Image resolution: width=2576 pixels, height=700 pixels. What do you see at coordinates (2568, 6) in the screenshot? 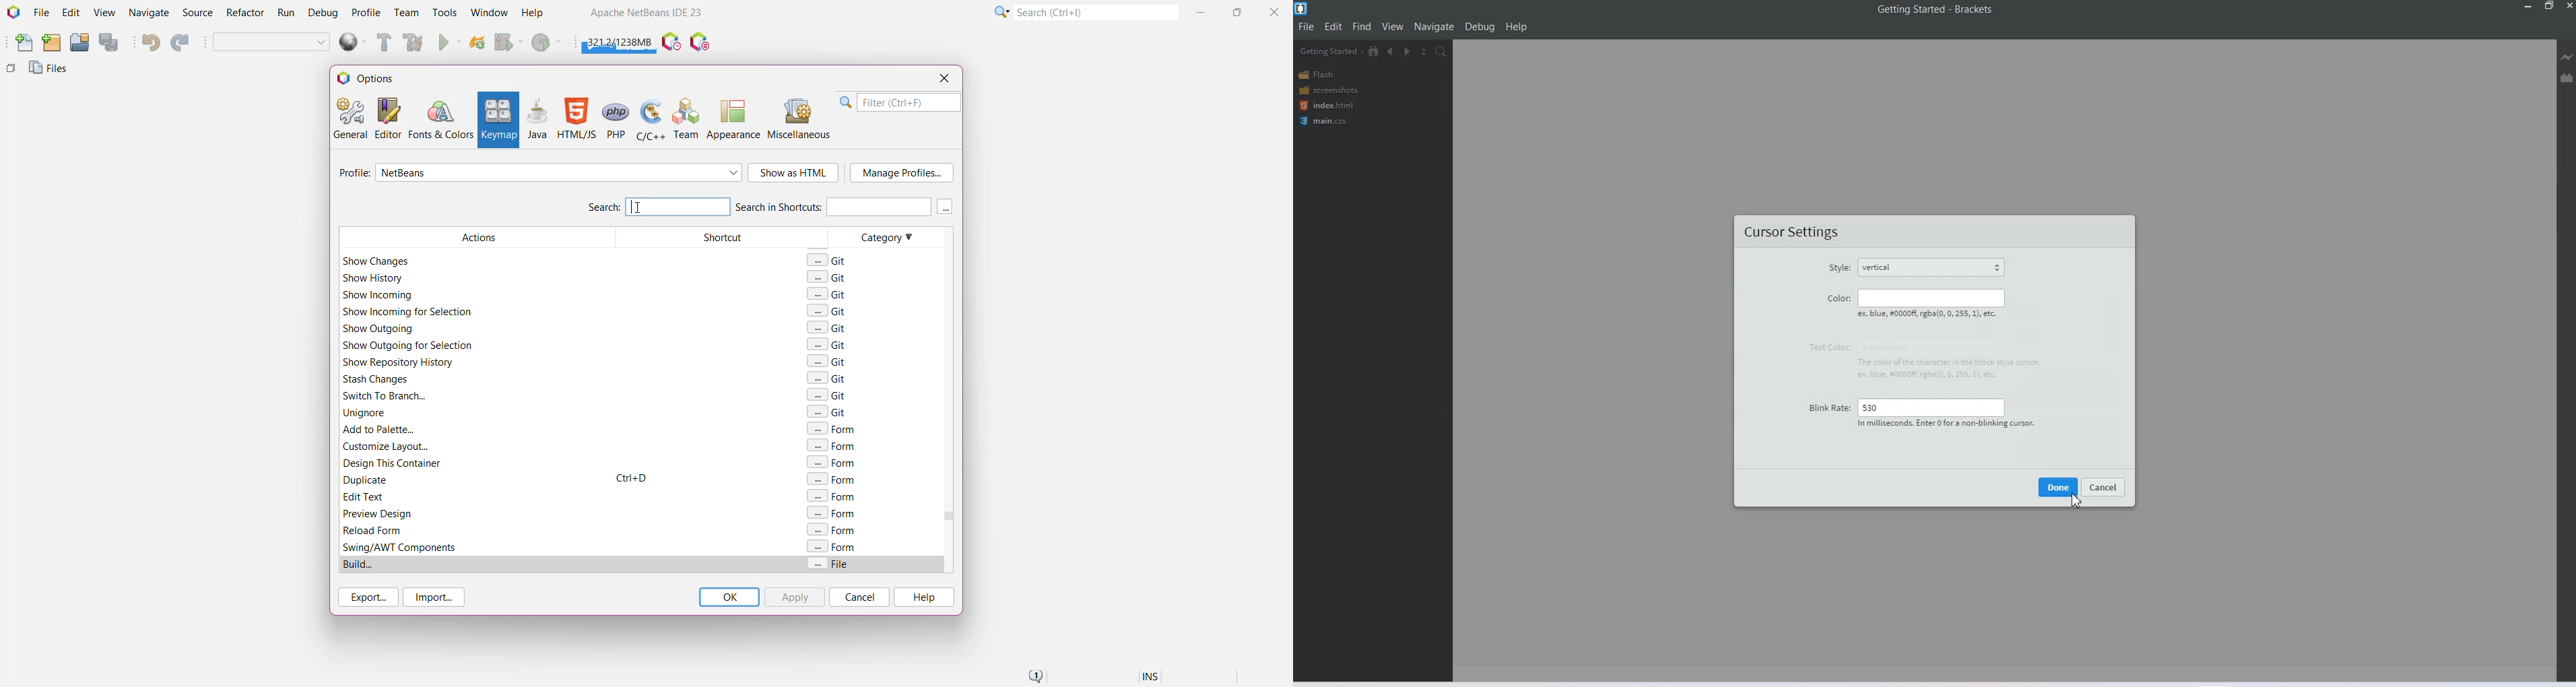
I see `Close` at bounding box center [2568, 6].